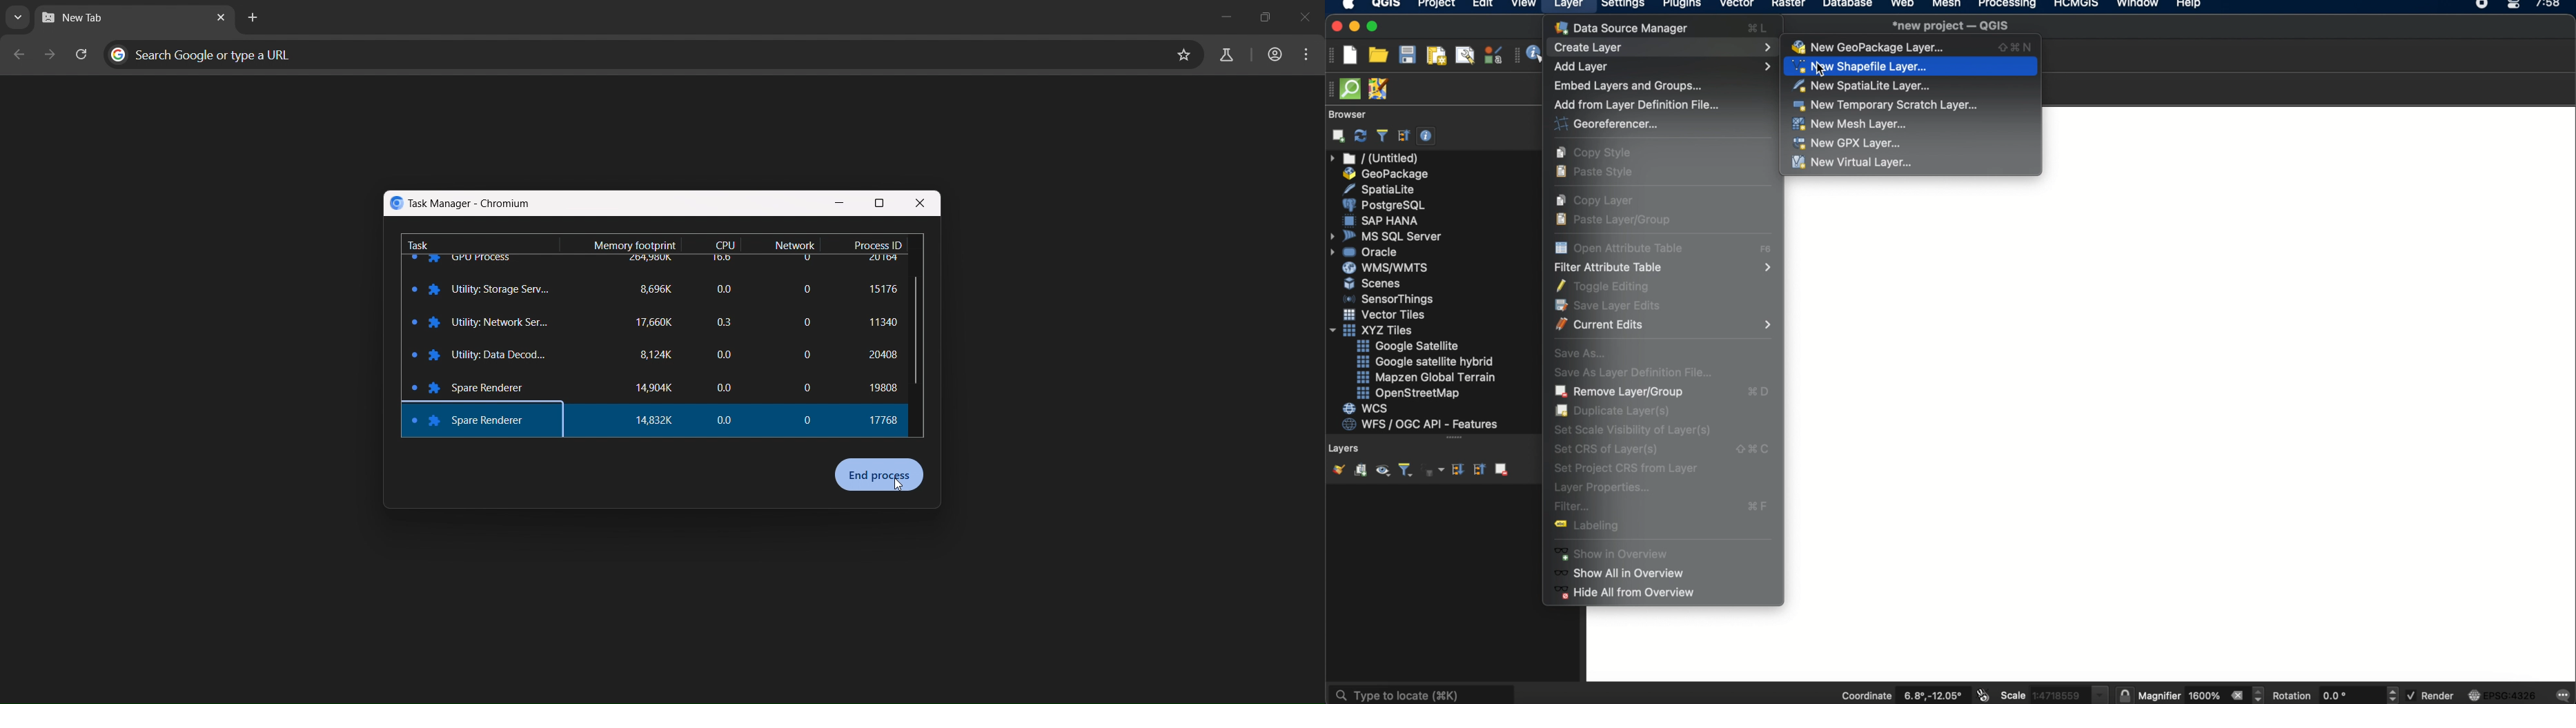 This screenshot has height=728, width=2576. Describe the element at coordinates (1611, 554) in the screenshot. I see `show in overview` at that location.